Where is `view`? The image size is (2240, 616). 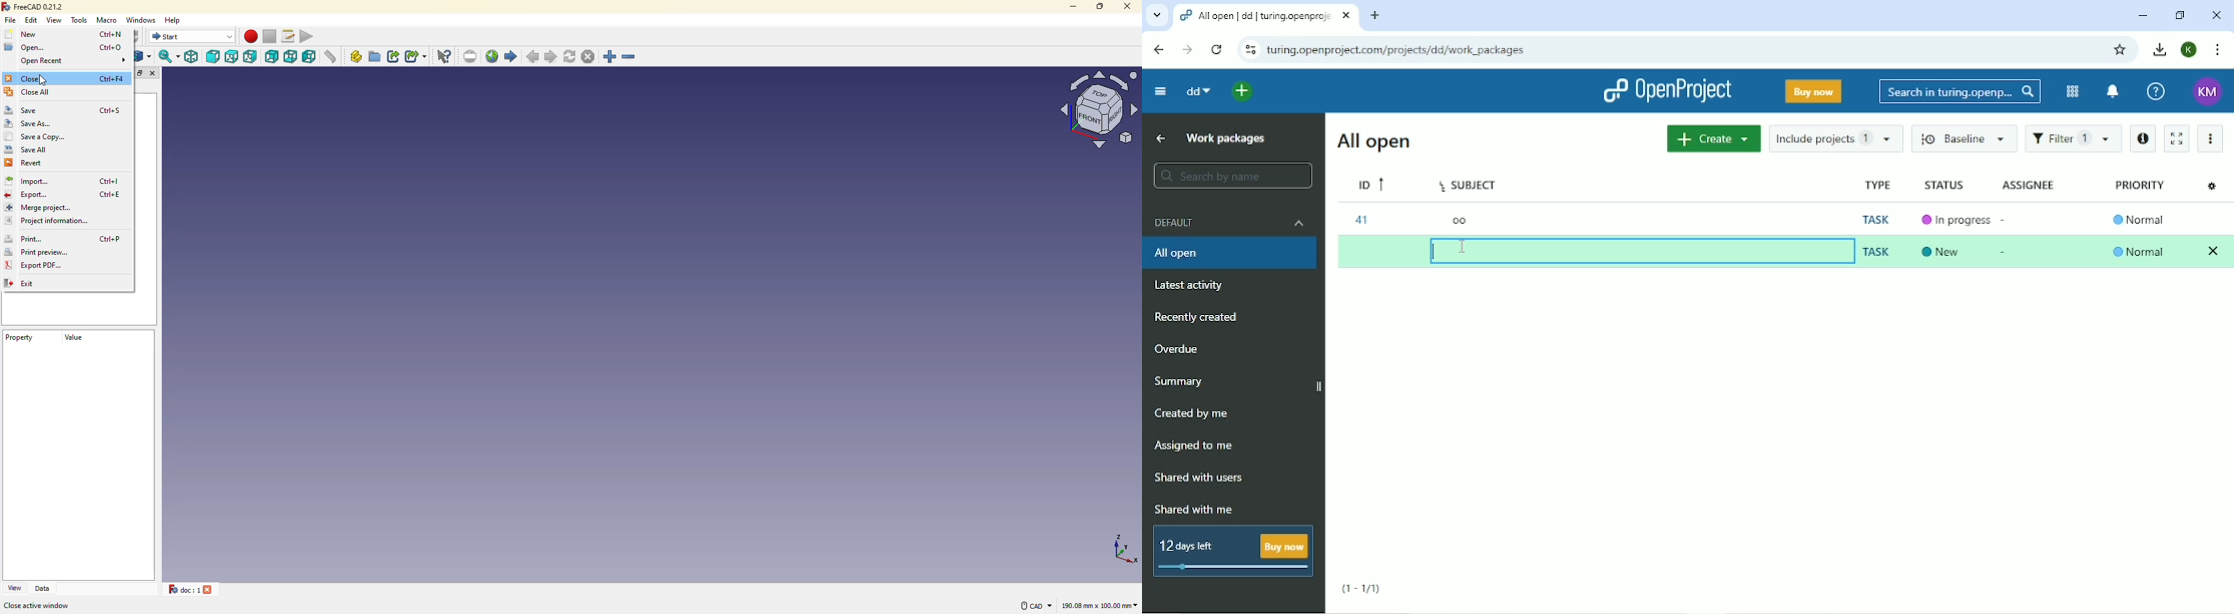
view is located at coordinates (55, 20).